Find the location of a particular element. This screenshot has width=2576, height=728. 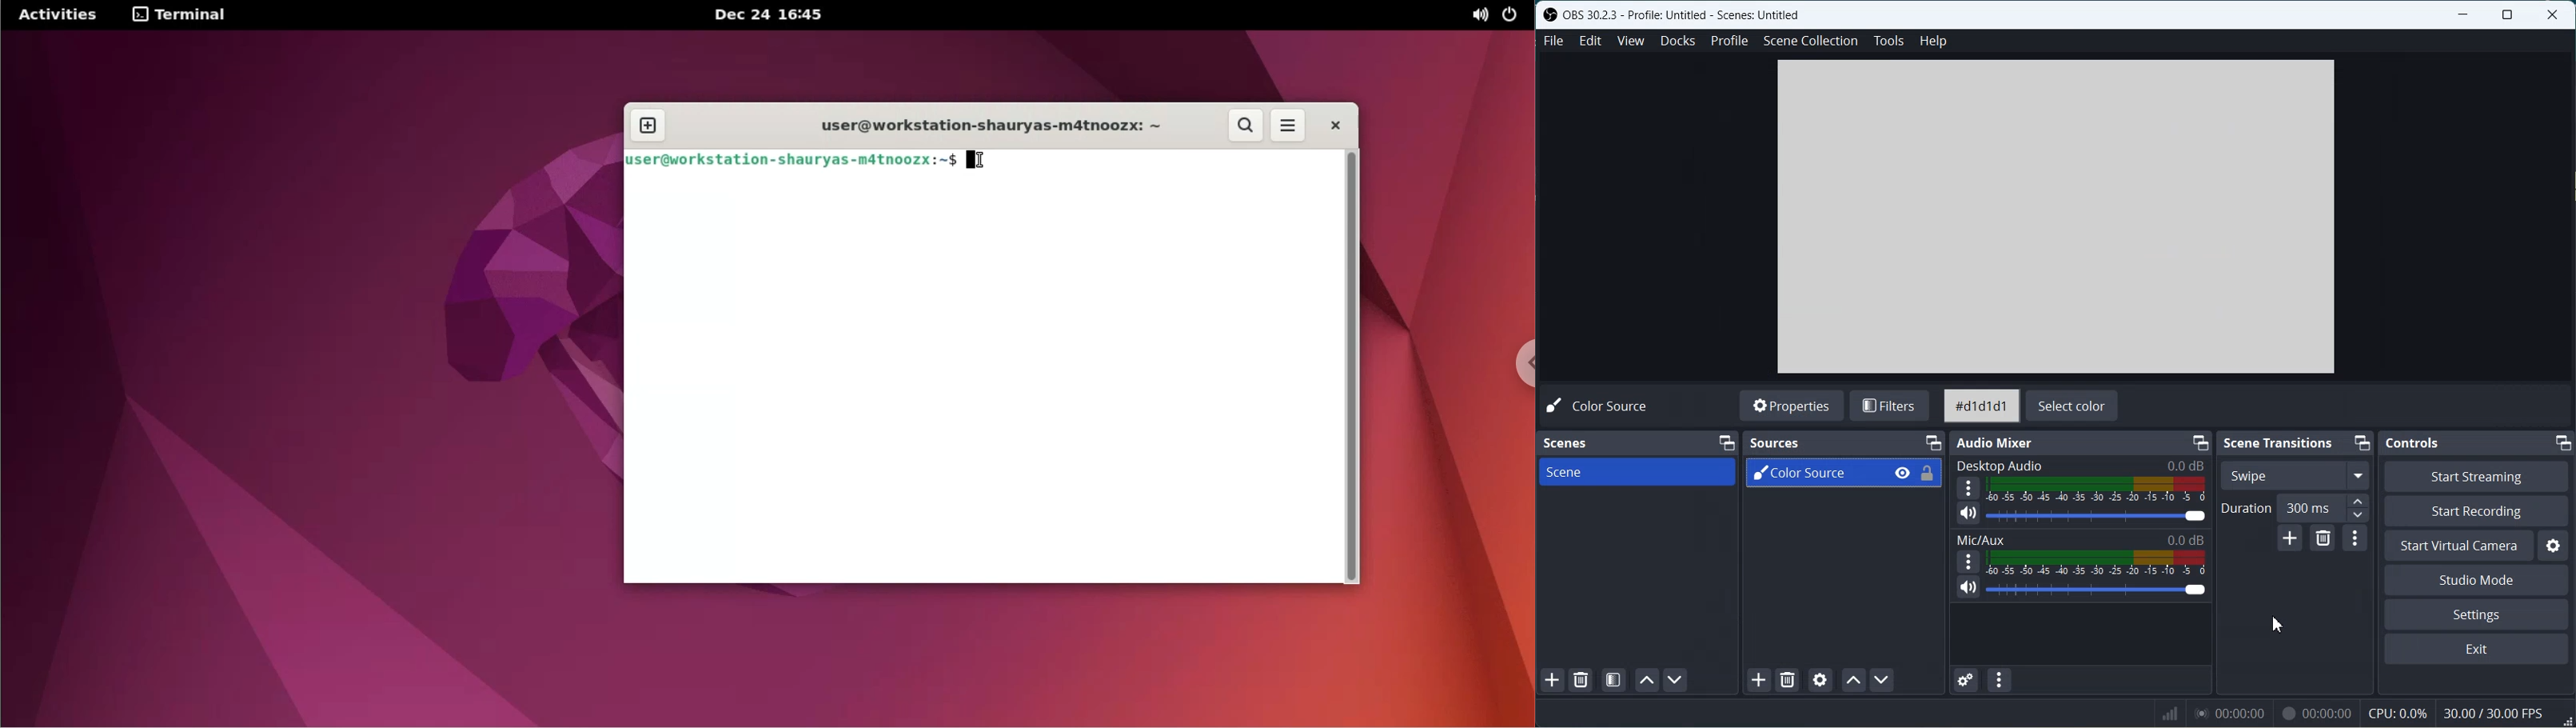

Advance Audio properties is located at coordinates (1966, 680).